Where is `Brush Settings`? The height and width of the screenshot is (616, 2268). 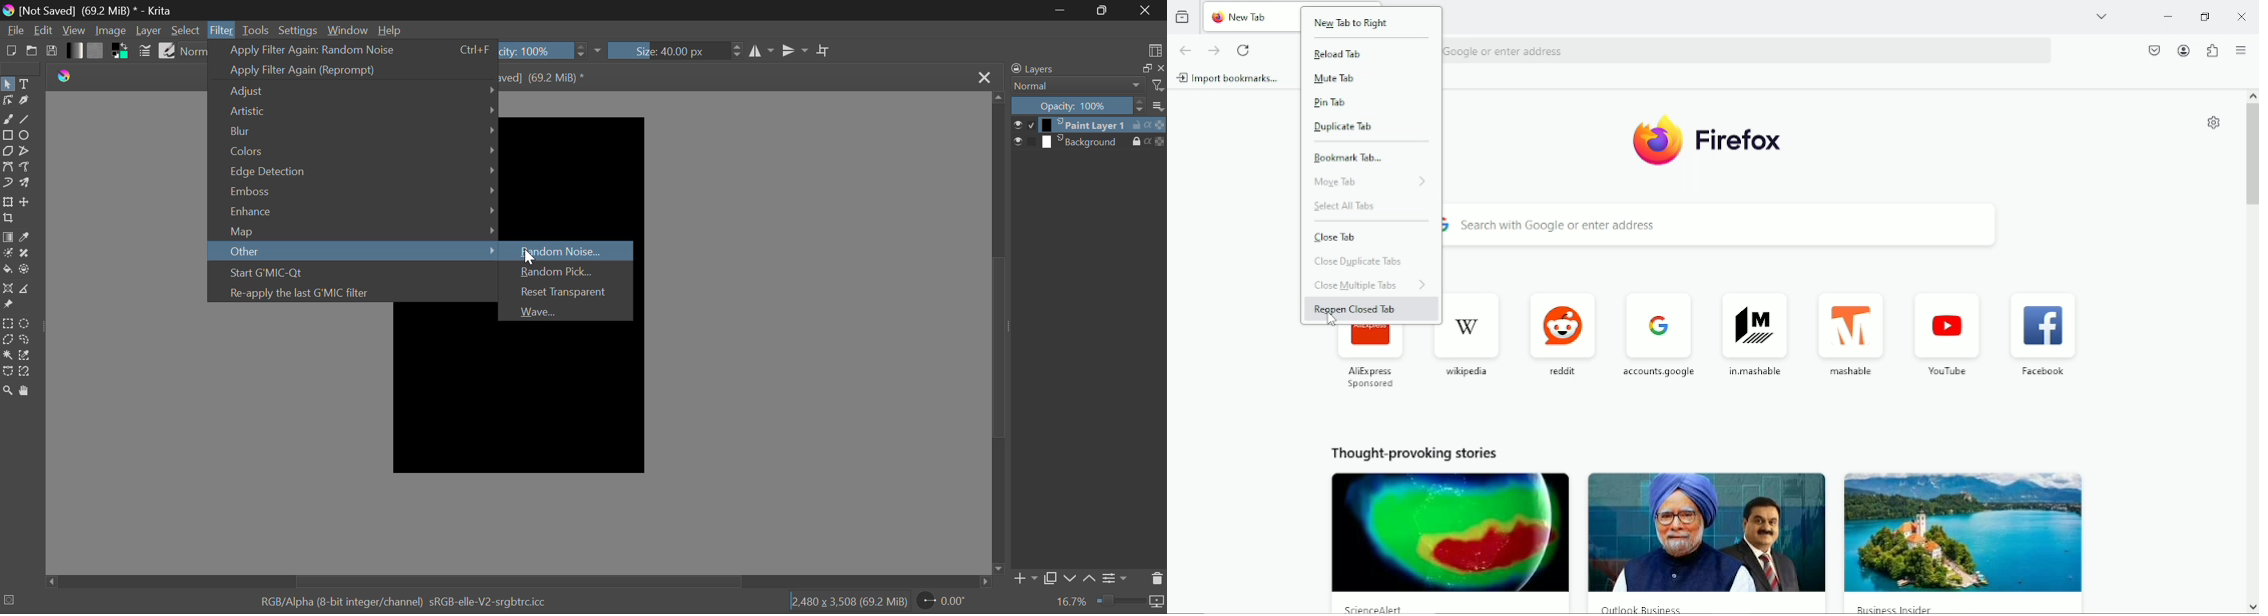
Brush Settings is located at coordinates (146, 51).